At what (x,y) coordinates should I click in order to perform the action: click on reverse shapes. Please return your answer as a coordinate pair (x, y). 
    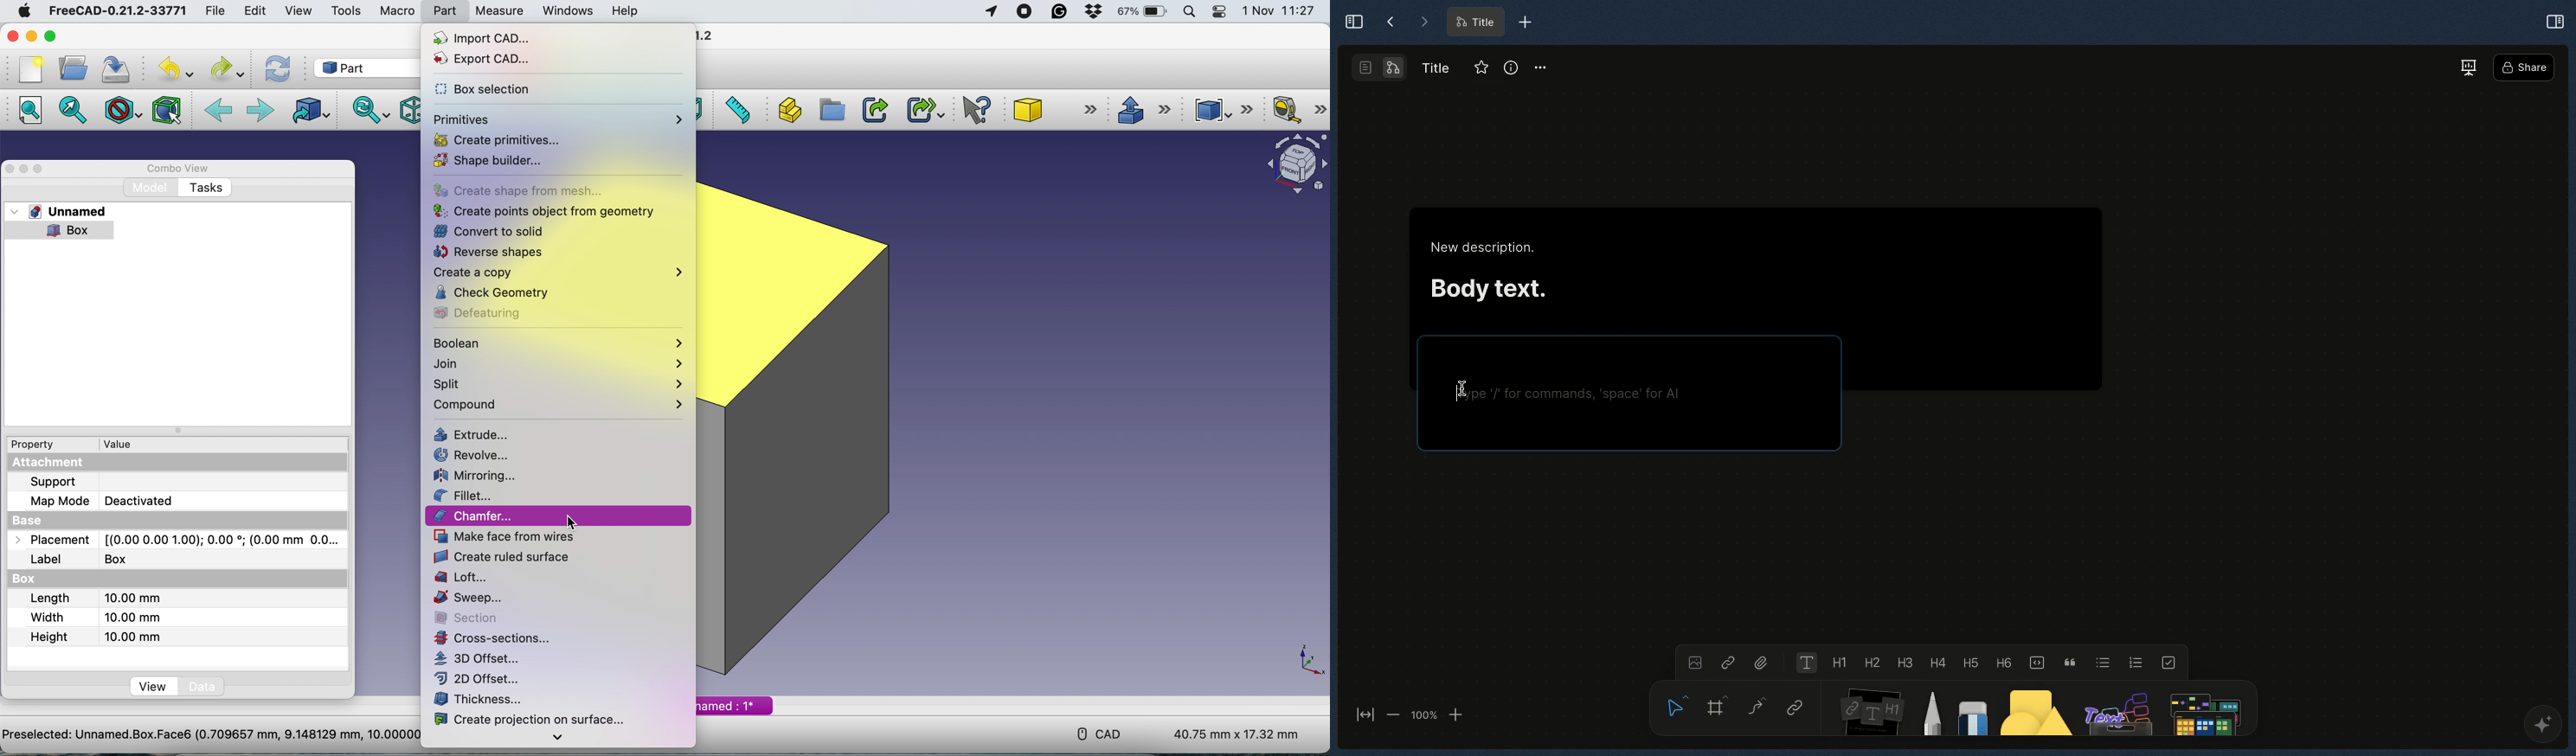
    Looking at the image, I should click on (503, 253).